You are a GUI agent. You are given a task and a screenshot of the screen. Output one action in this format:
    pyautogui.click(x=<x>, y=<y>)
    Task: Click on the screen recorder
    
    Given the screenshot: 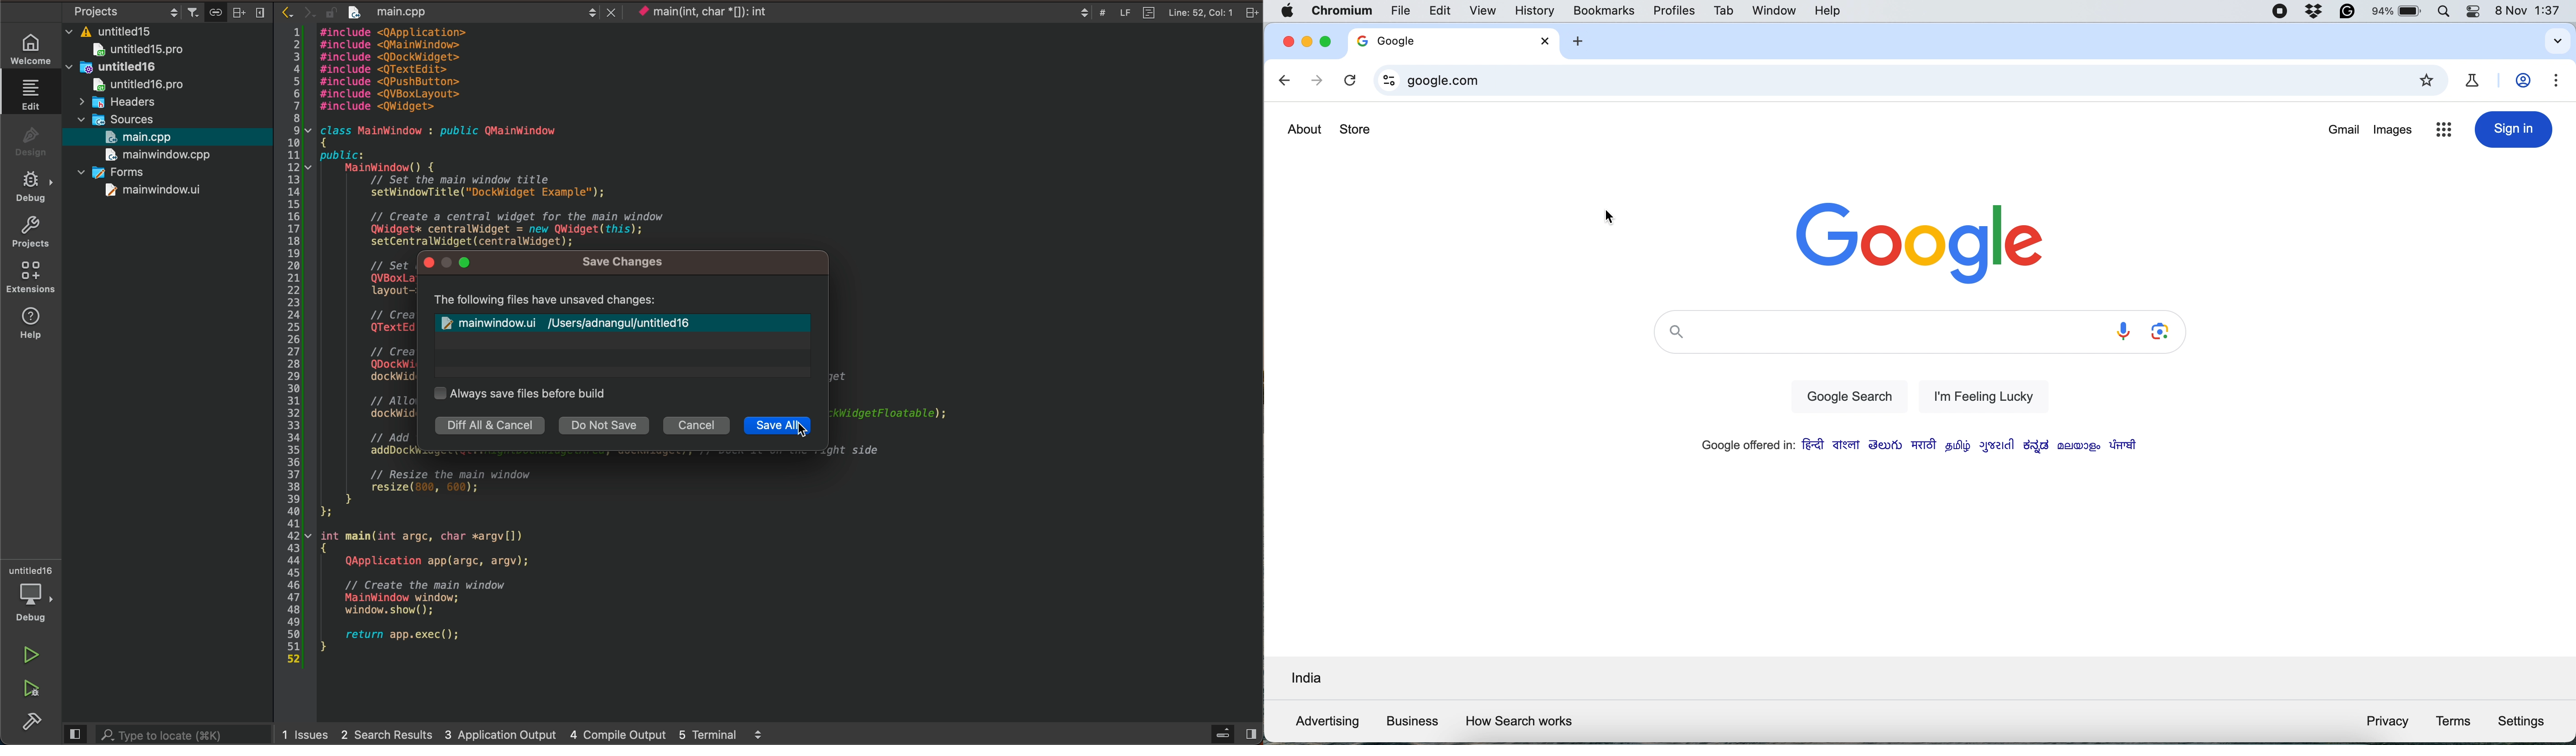 What is the action you would take?
    pyautogui.click(x=2280, y=12)
    